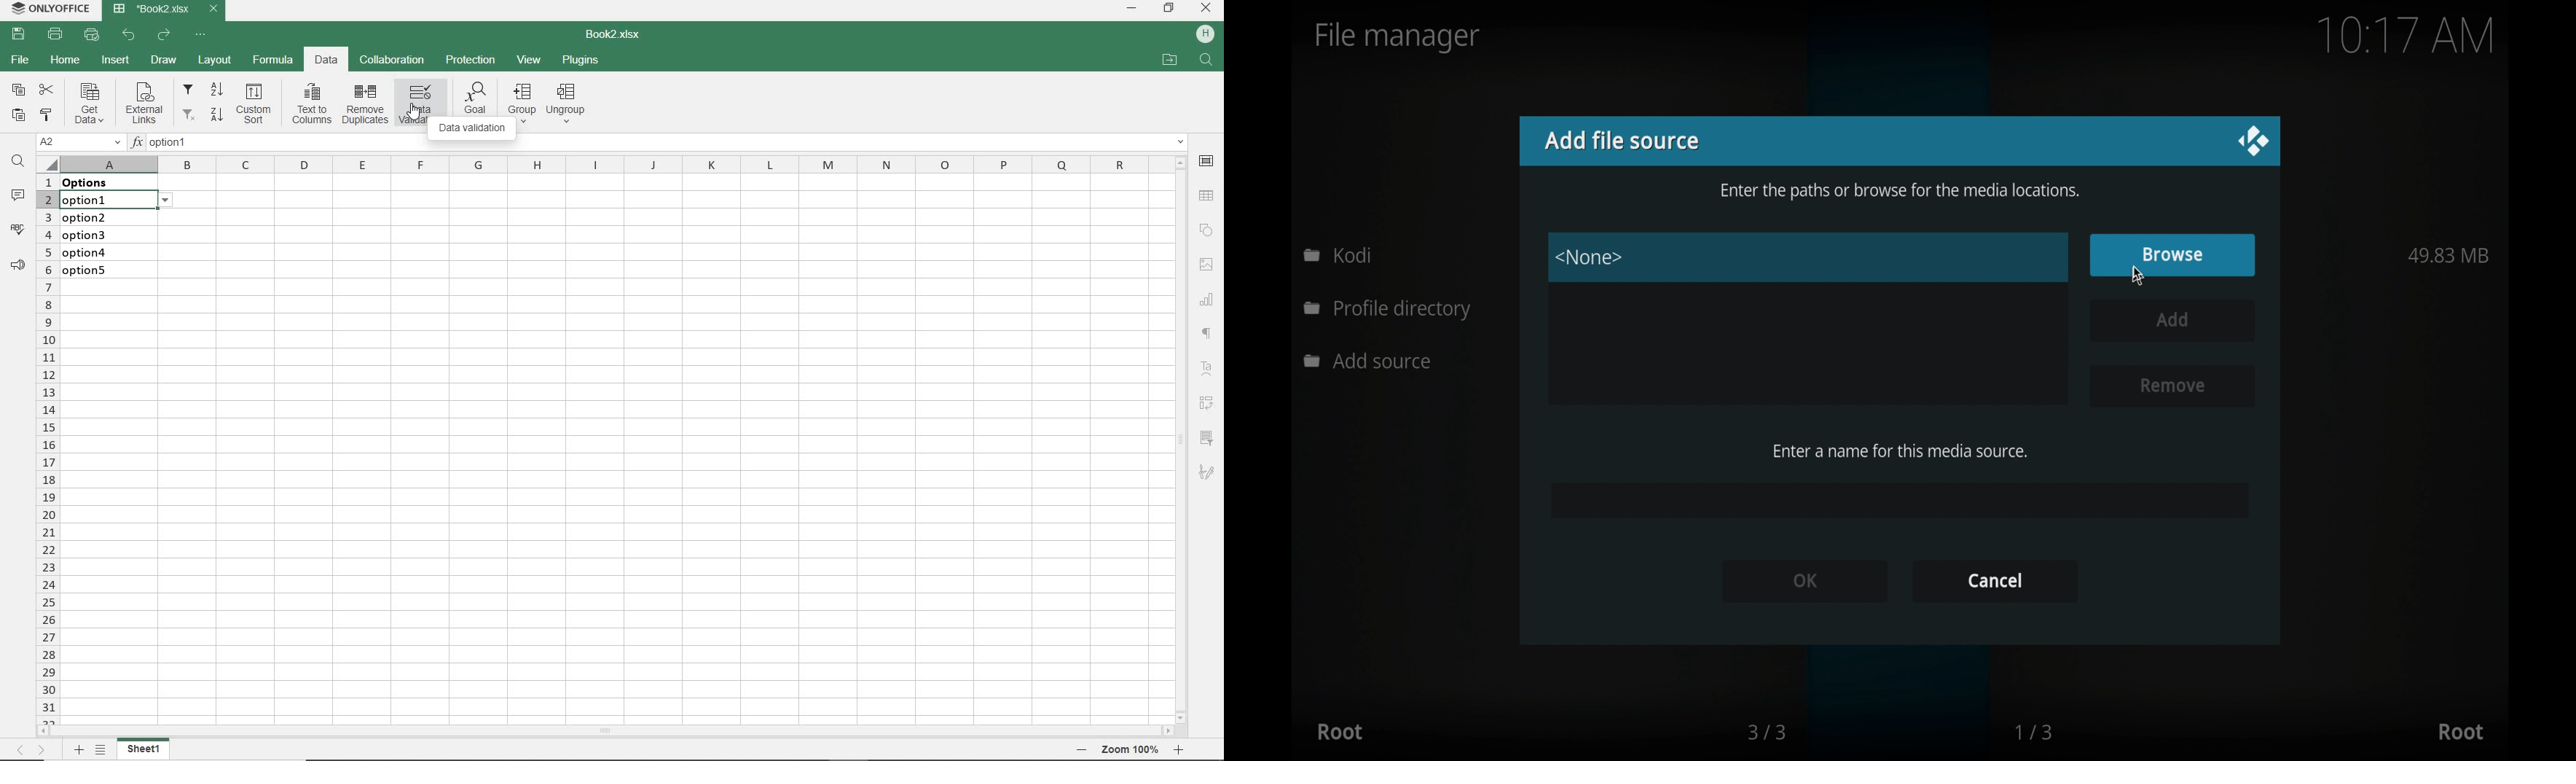  What do you see at coordinates (2449, 255) in the screenshot?
I see `49.83 MB` at bounding box center [2449, 255].